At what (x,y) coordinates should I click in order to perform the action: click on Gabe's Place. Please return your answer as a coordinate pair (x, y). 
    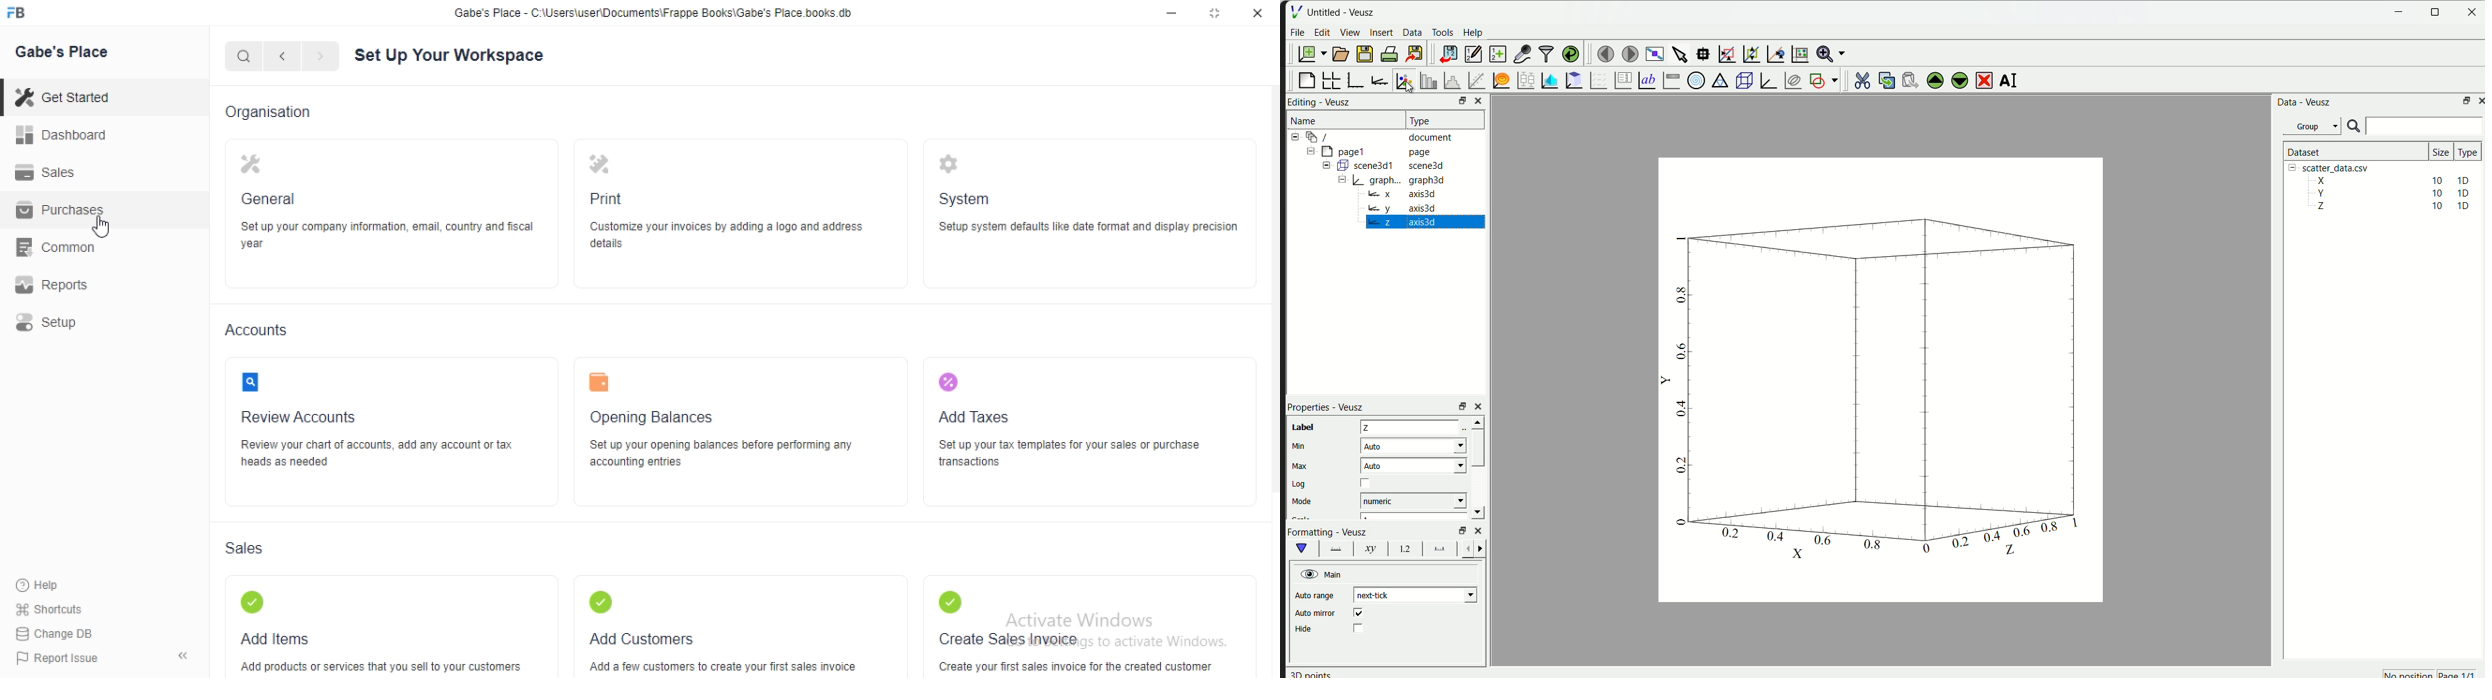
    Looking at the image, I should click on (66, 53).